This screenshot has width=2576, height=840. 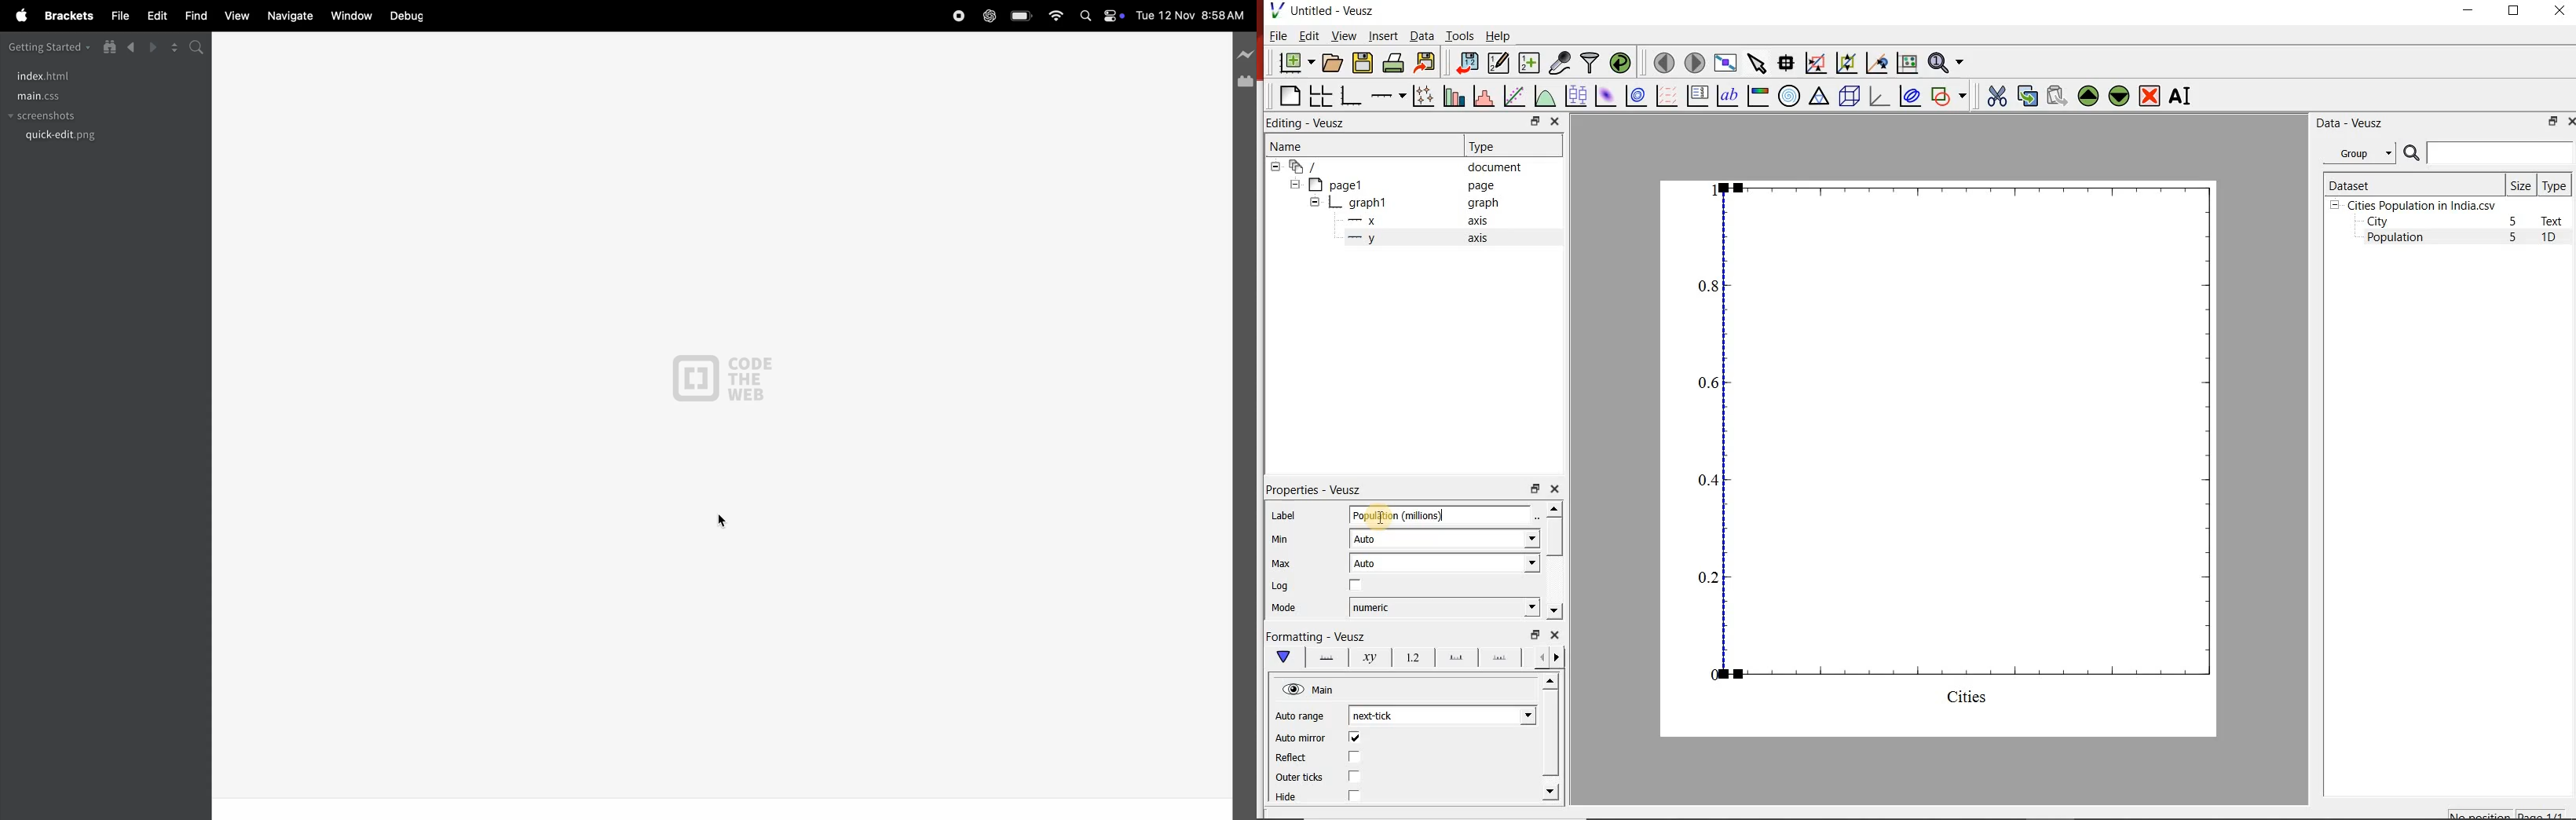 What do you see at coordinates (1785, 61) in the screenshot?
I see `read data points on the graph` at bounding box center [1785, 61].